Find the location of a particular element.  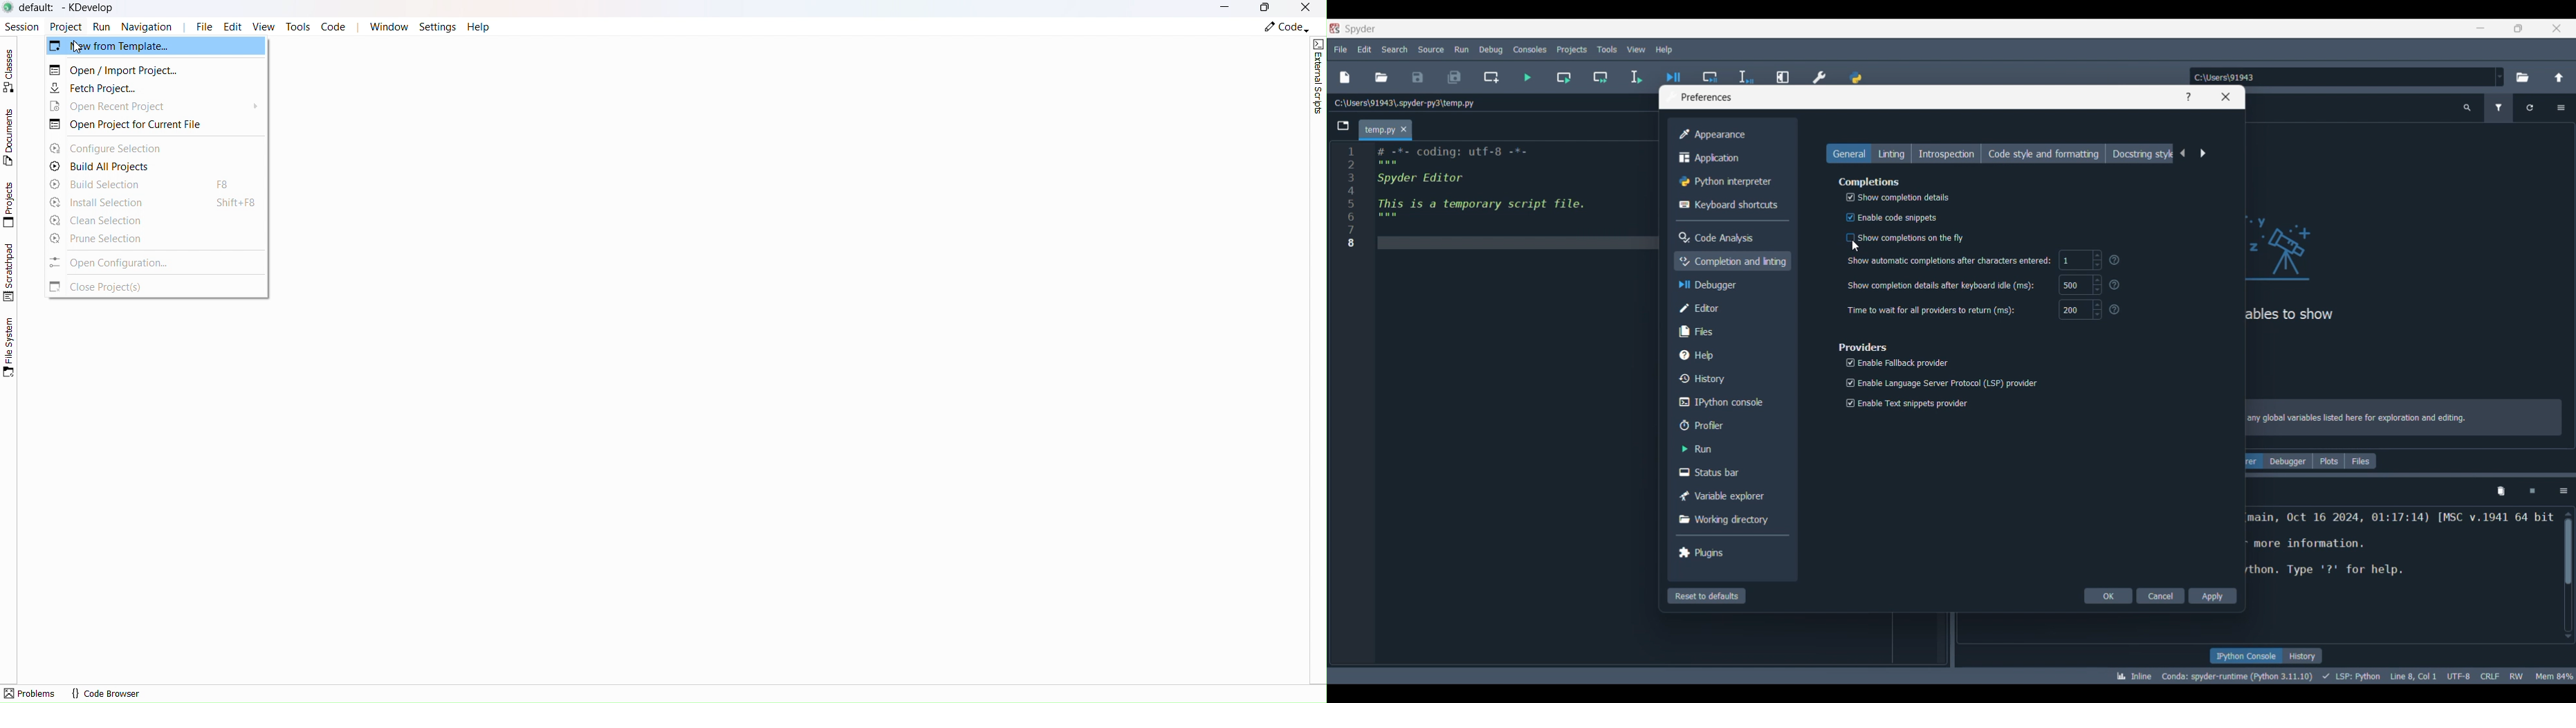

Debugger is located at coordinates (2288, 461).